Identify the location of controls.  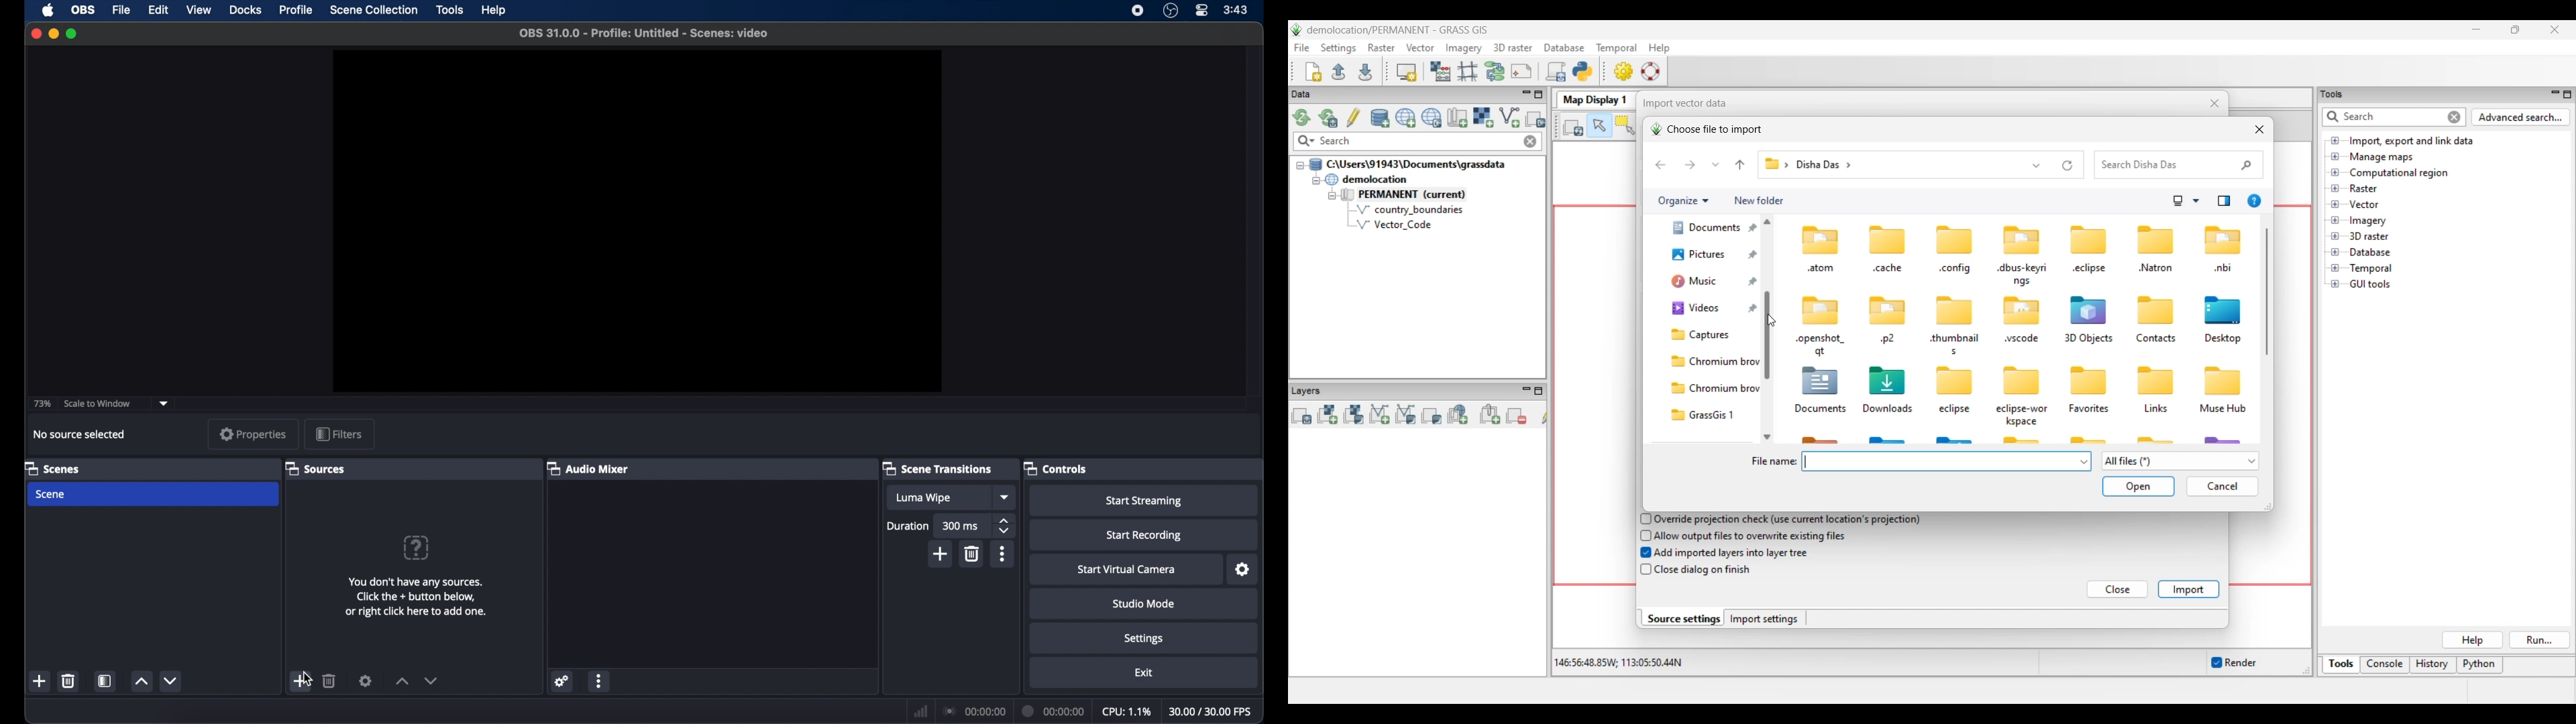
(1055, 469).